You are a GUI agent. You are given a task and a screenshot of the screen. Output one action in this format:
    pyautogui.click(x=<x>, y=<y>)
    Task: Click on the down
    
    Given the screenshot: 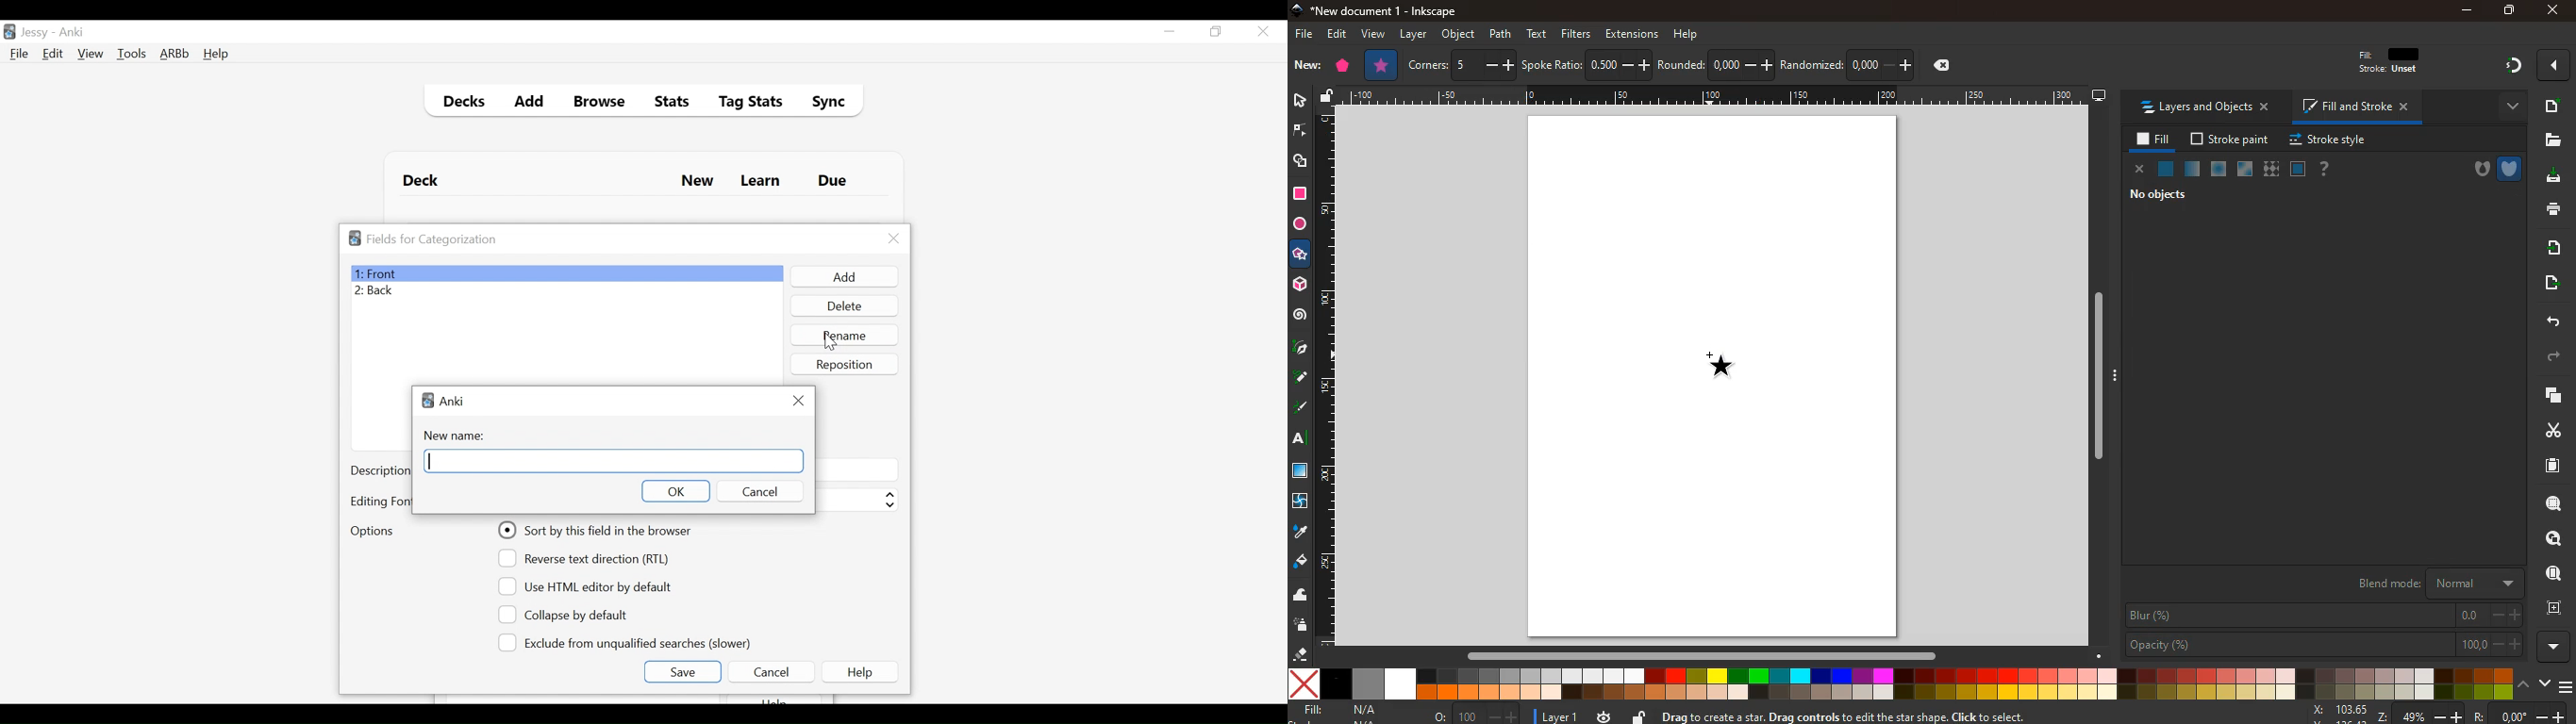 What is the action you would take?
    pyautogui.click(x=2545, y=684)
    